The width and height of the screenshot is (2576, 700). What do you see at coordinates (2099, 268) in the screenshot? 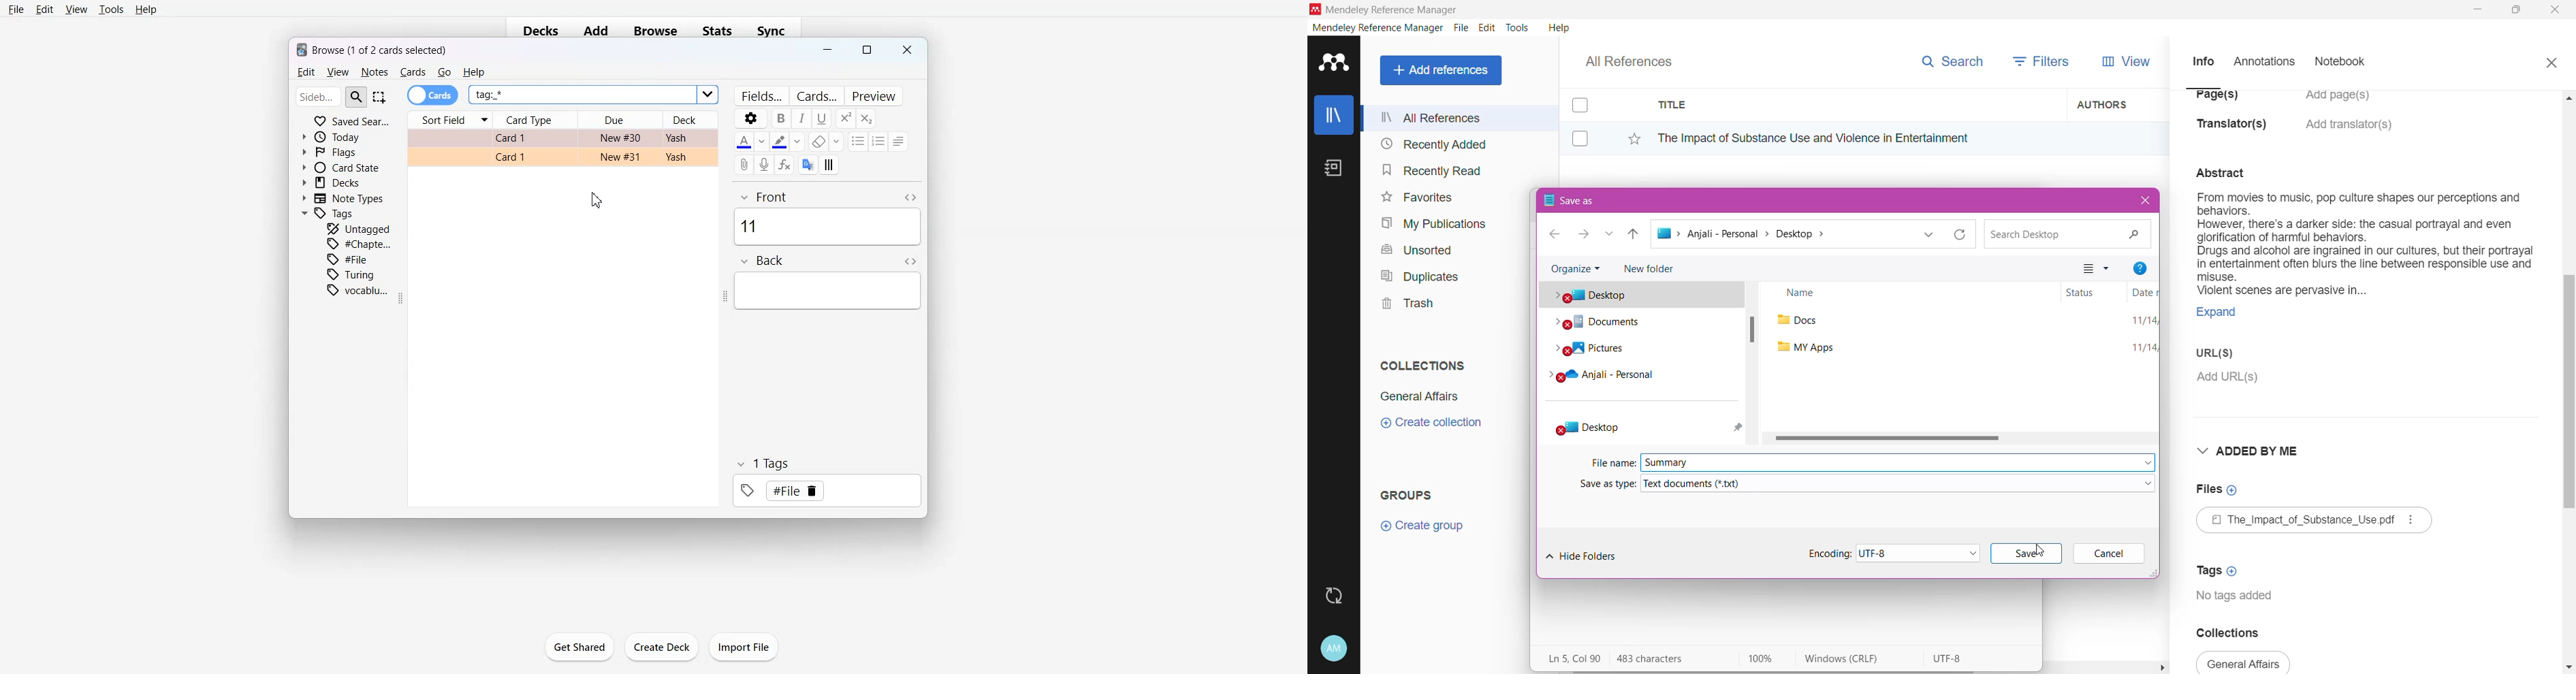
I see `Change your view` at bounding box center [2099, 268].